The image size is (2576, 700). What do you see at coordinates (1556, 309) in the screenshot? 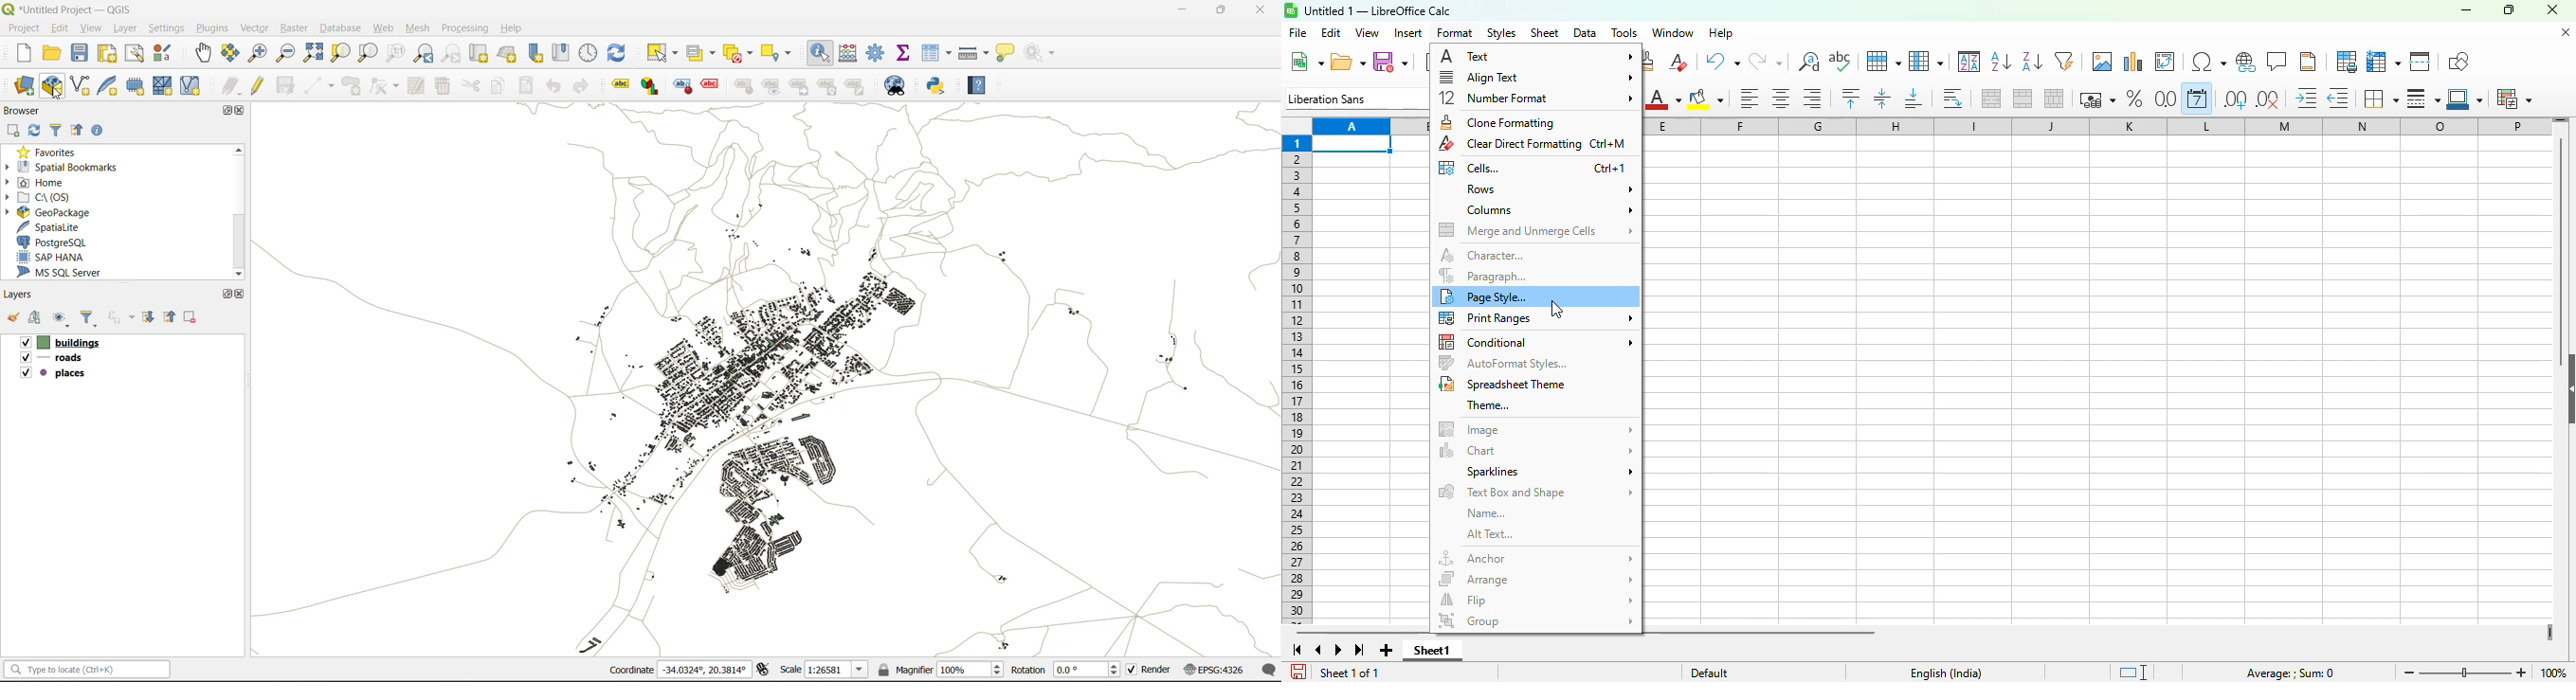
I see `cursor` at bounding box center [1556, 309].